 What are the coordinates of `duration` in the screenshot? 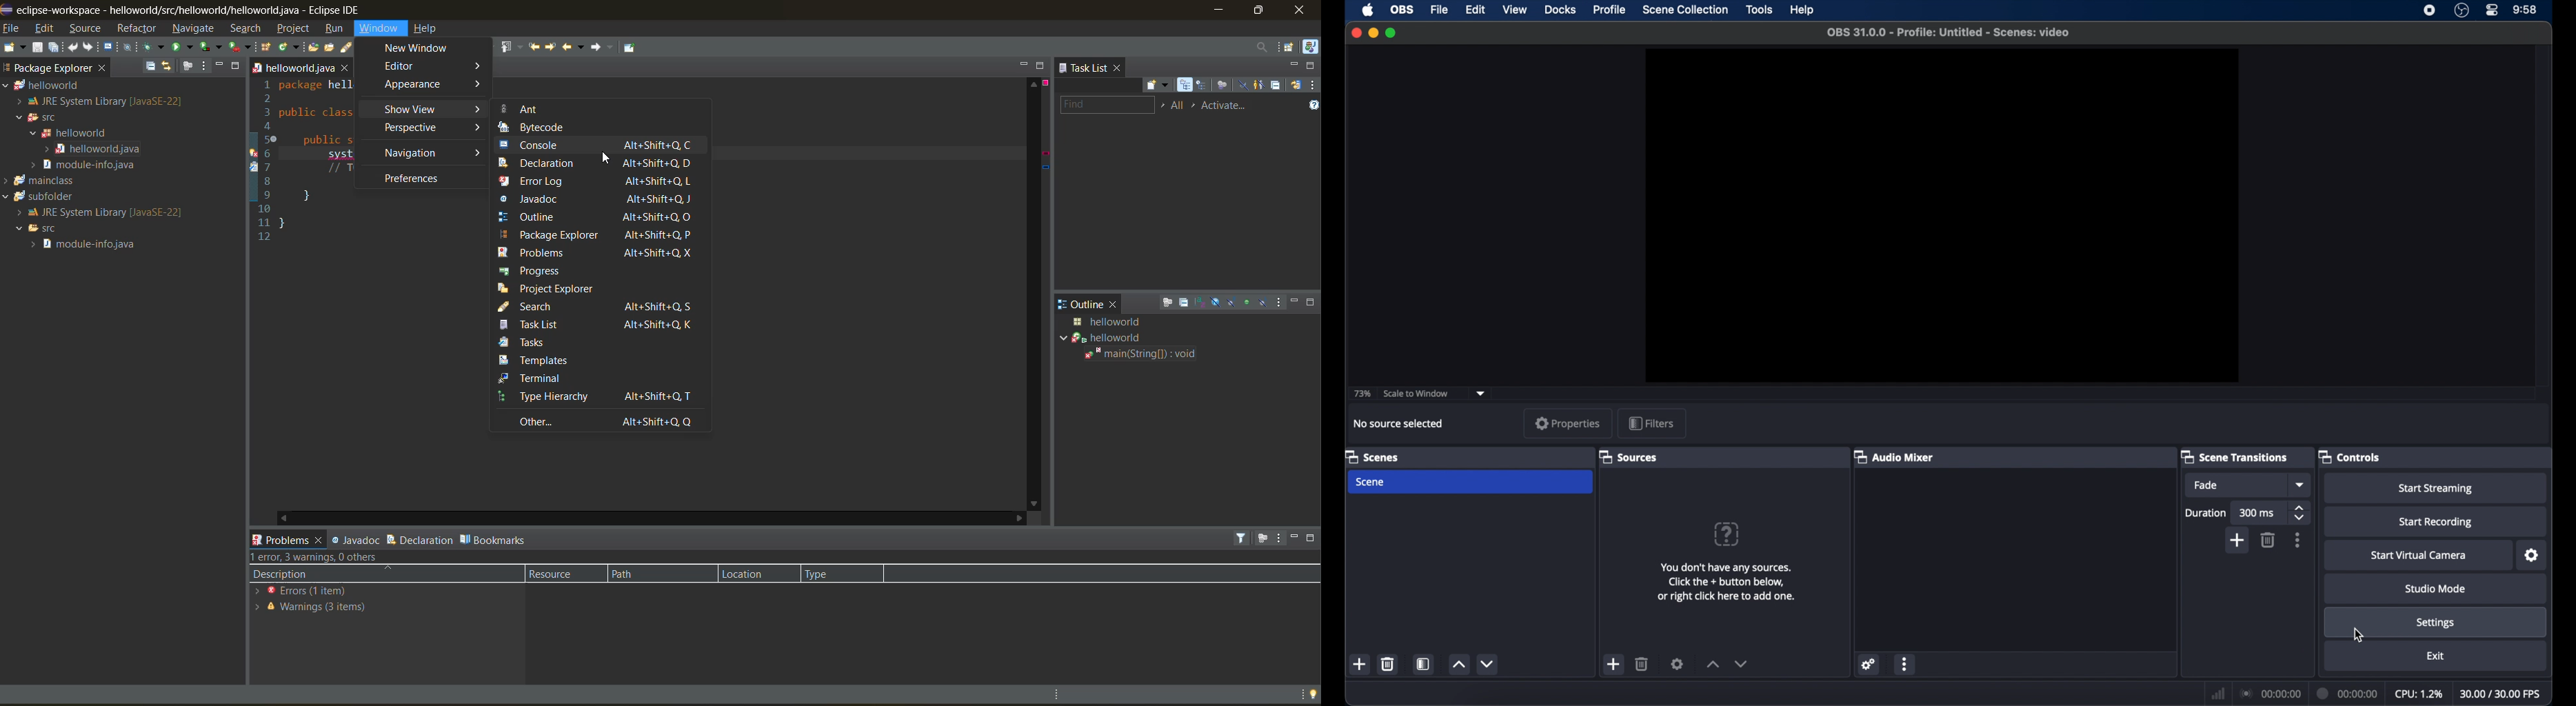 It's located at (2348, 694).